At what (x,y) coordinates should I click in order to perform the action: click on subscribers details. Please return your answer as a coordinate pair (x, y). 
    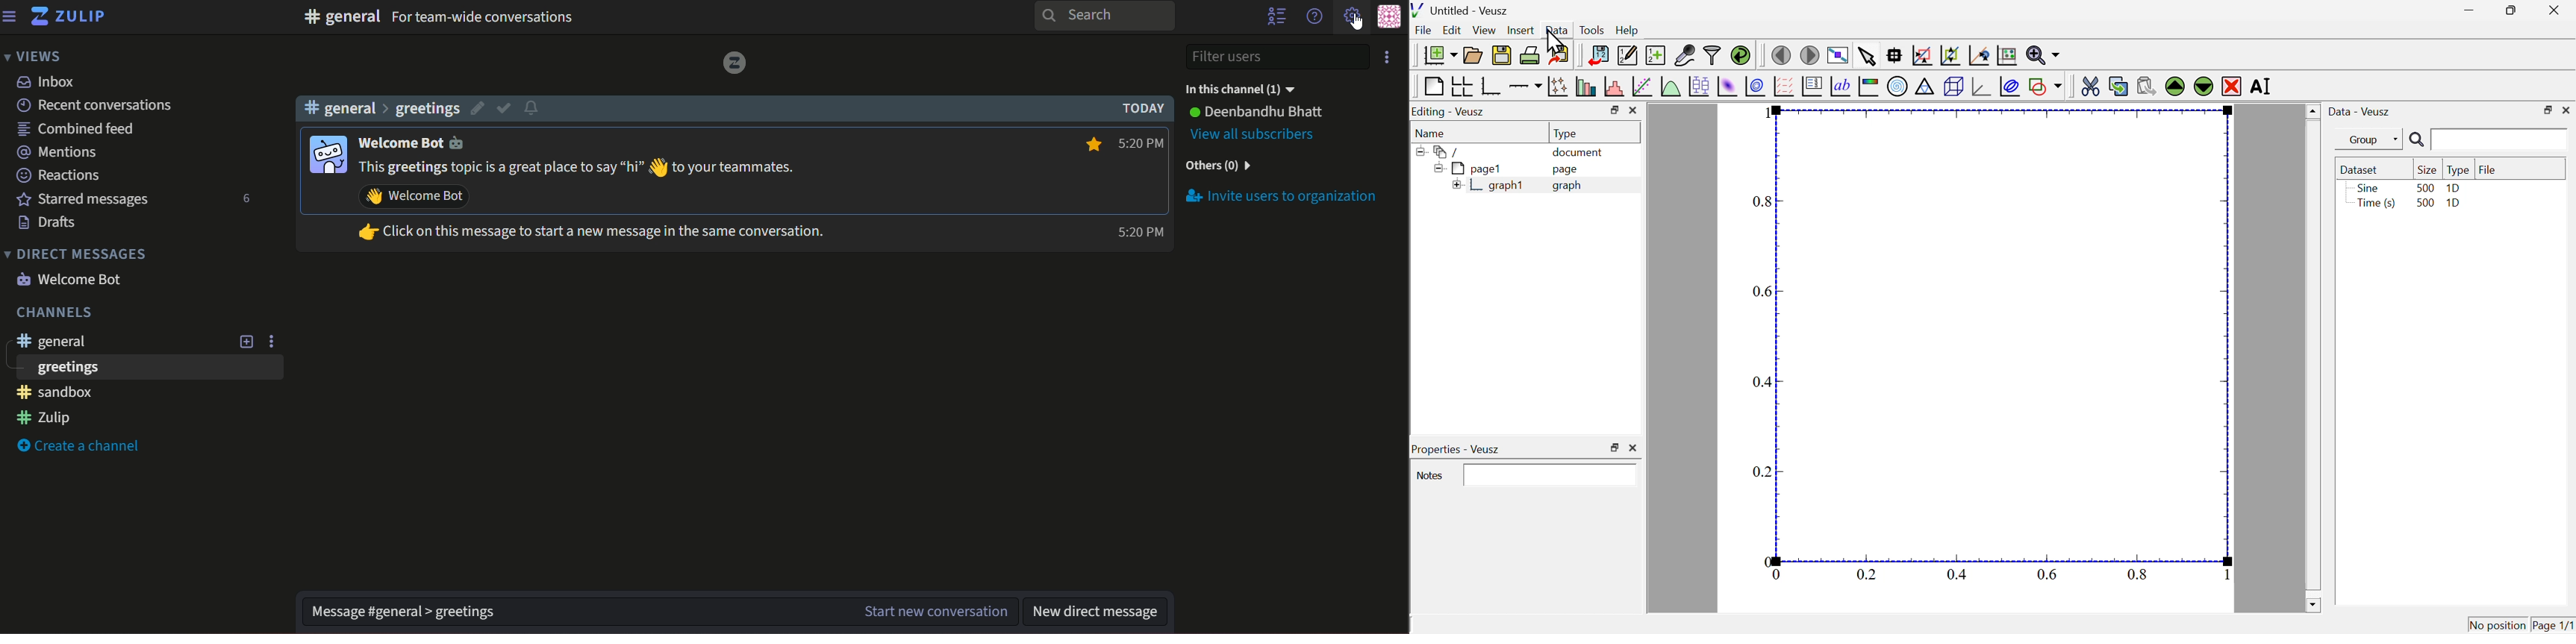
    Looking at the image, I should click on (1256, 136).